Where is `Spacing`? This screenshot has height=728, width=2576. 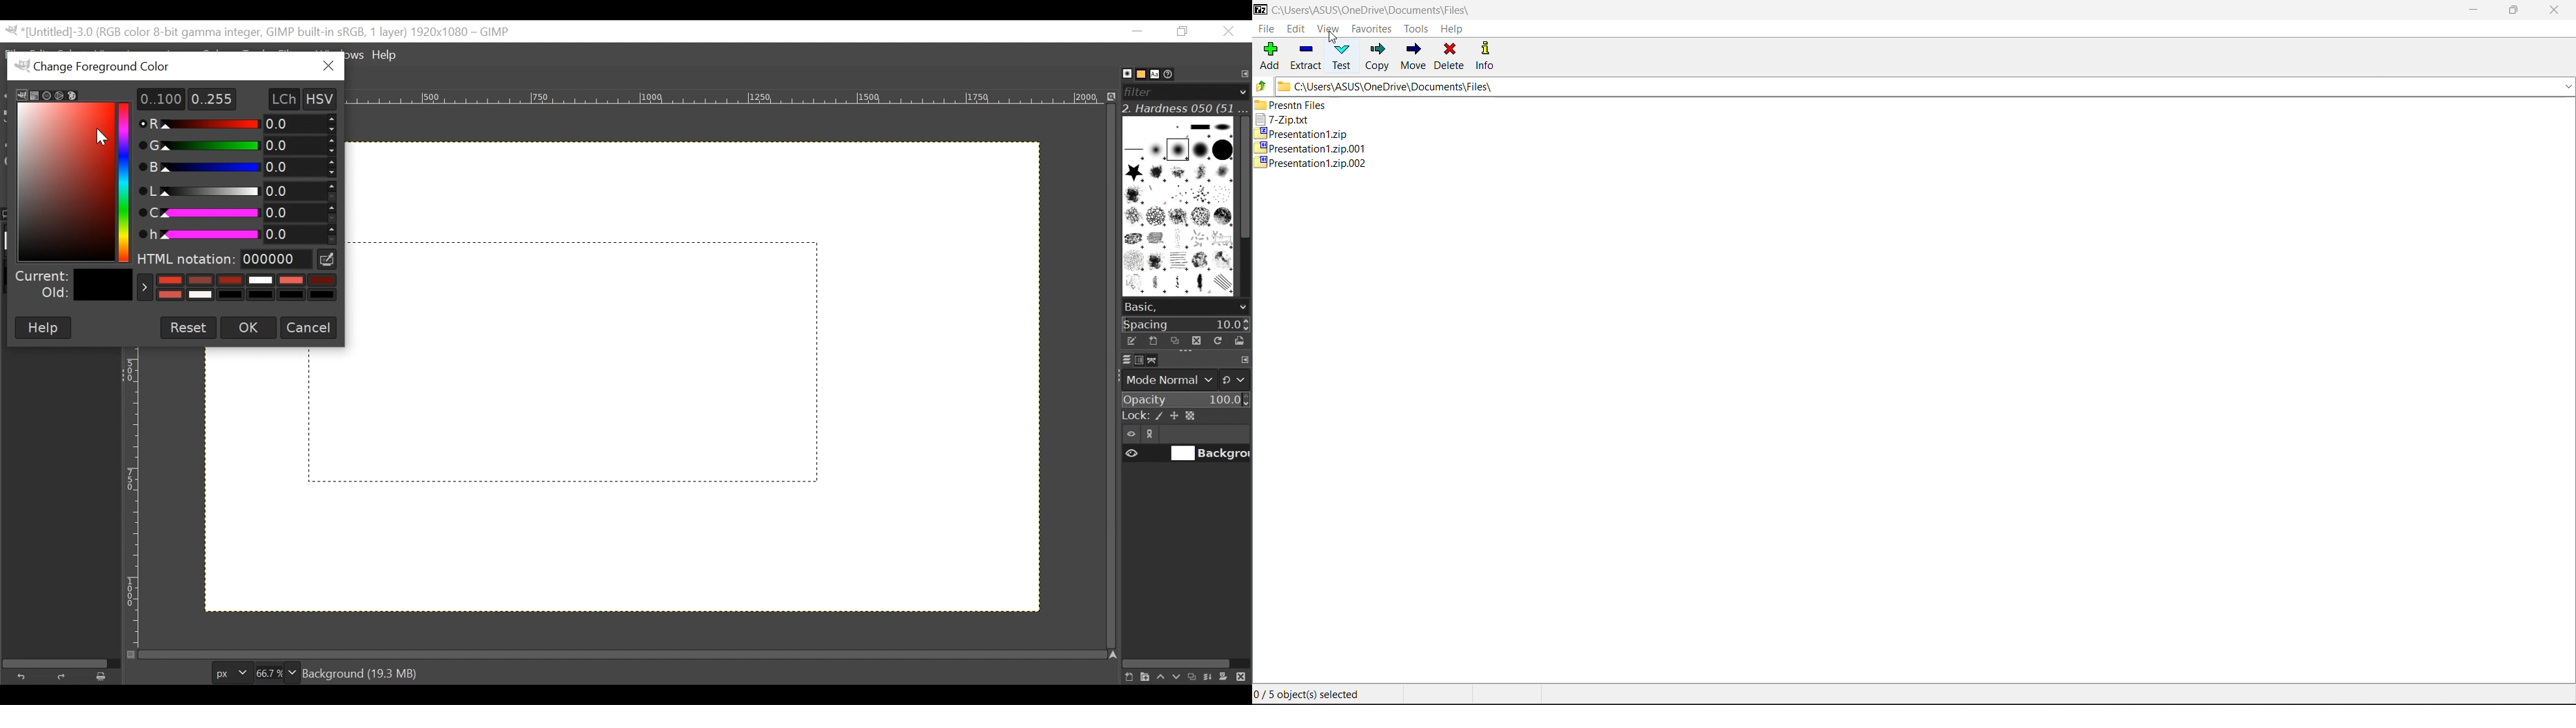 Spacing is located at coordinates (1187, 324).